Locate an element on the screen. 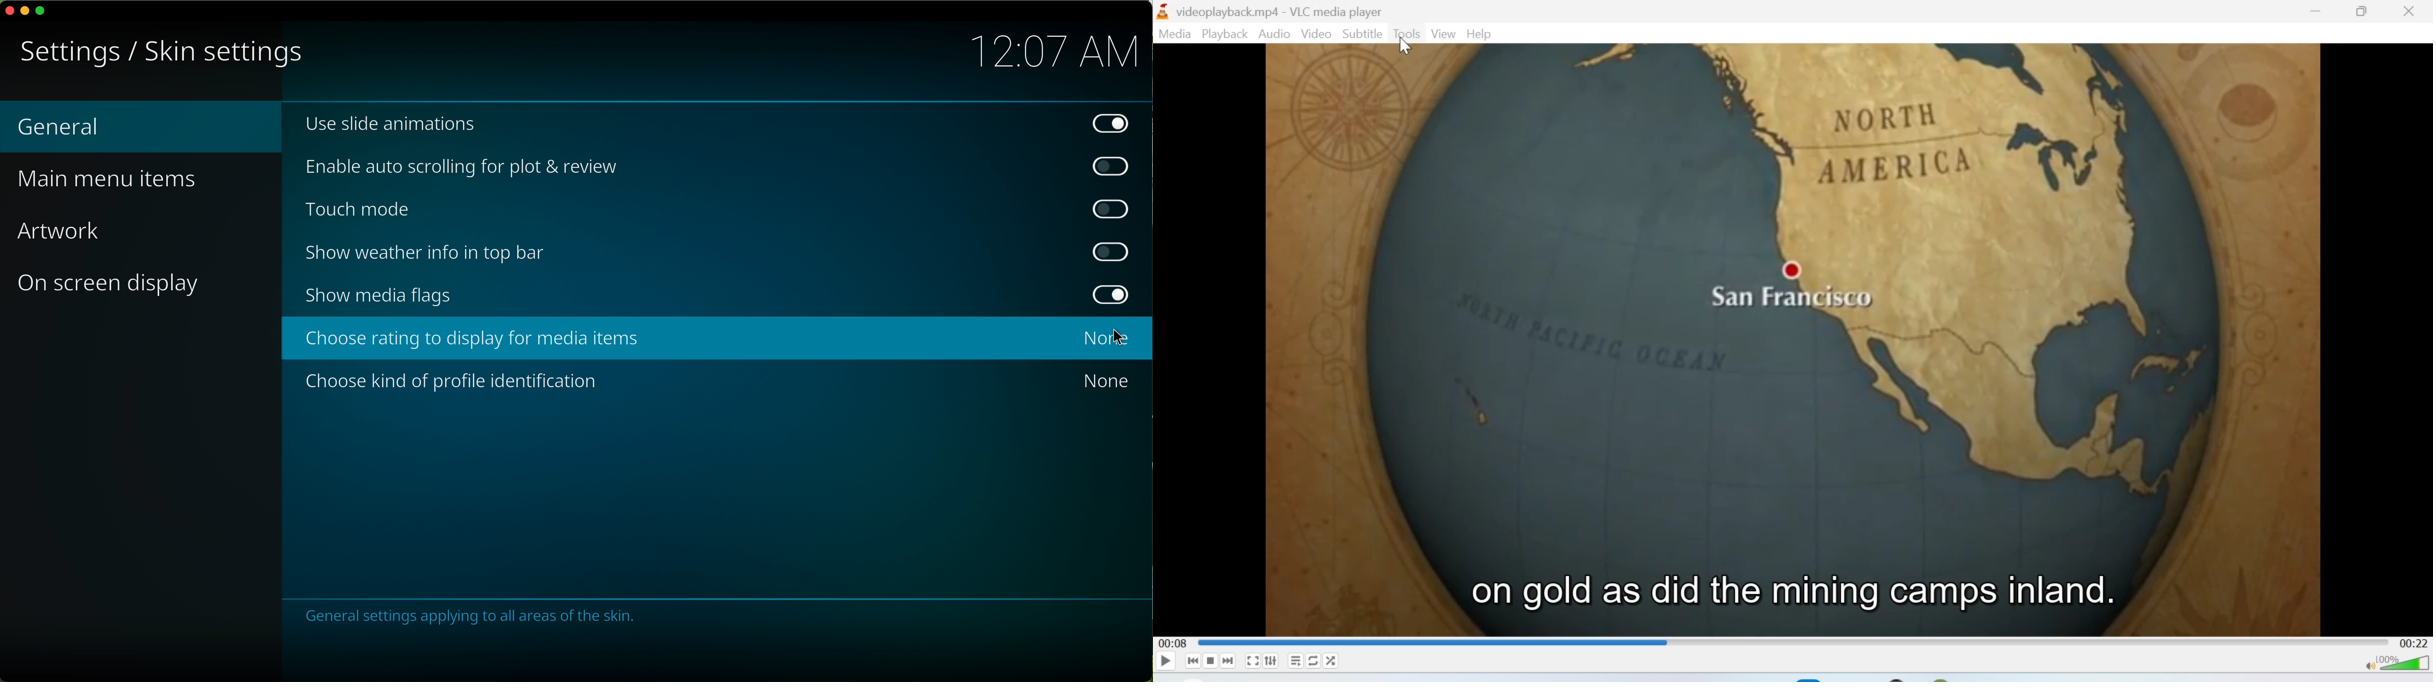  Loop is located at coordinates (1311, 660).